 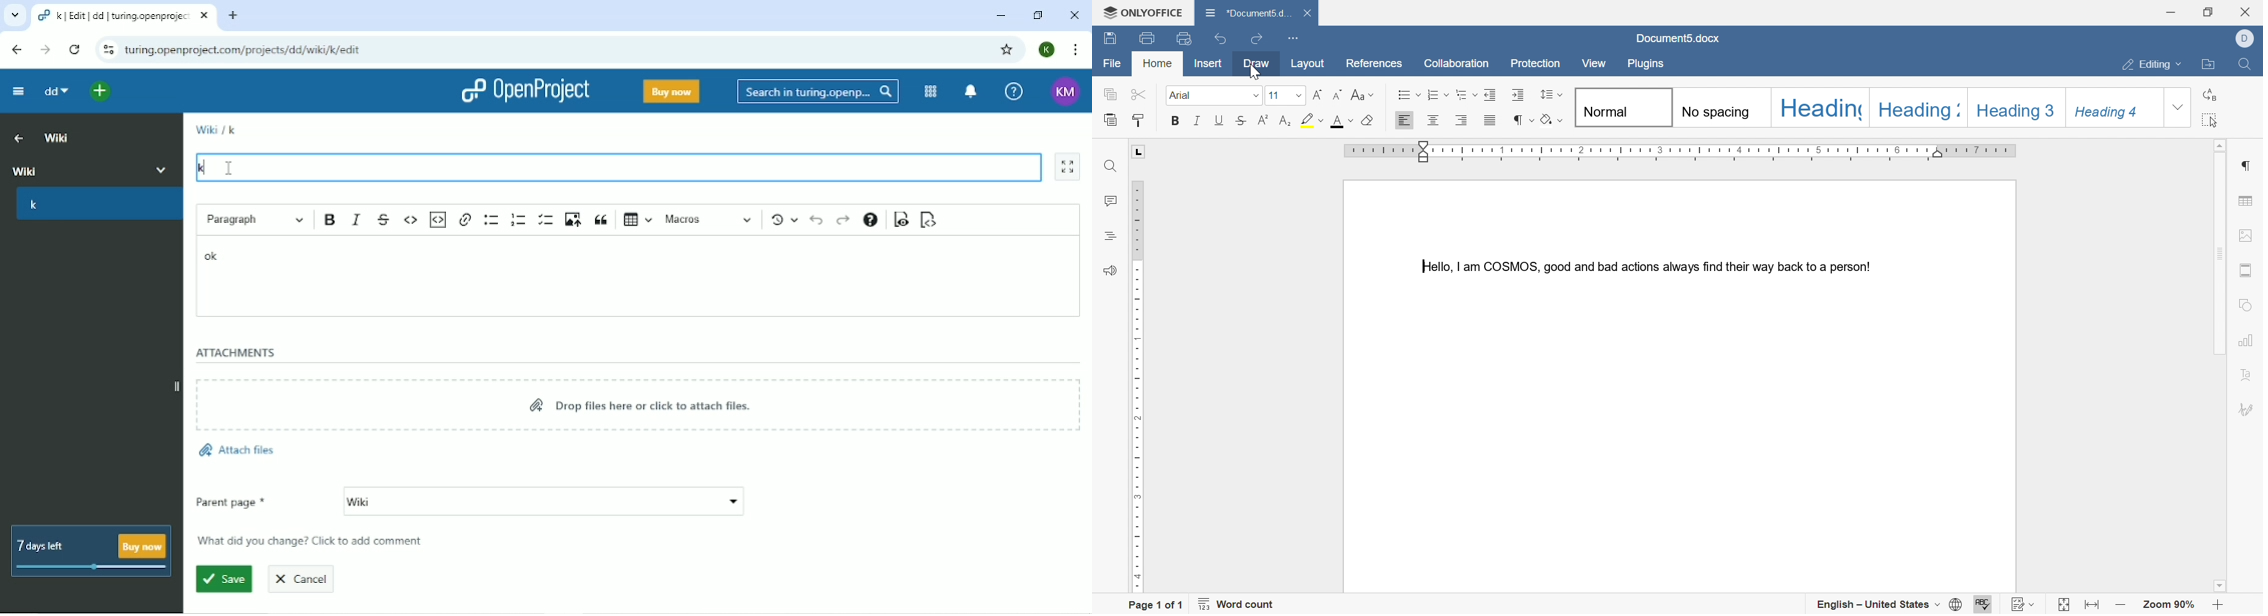 What do you see at coordinates (710, 221) in the screenshot?
I see `Macros` at bounding box center [710, 221].